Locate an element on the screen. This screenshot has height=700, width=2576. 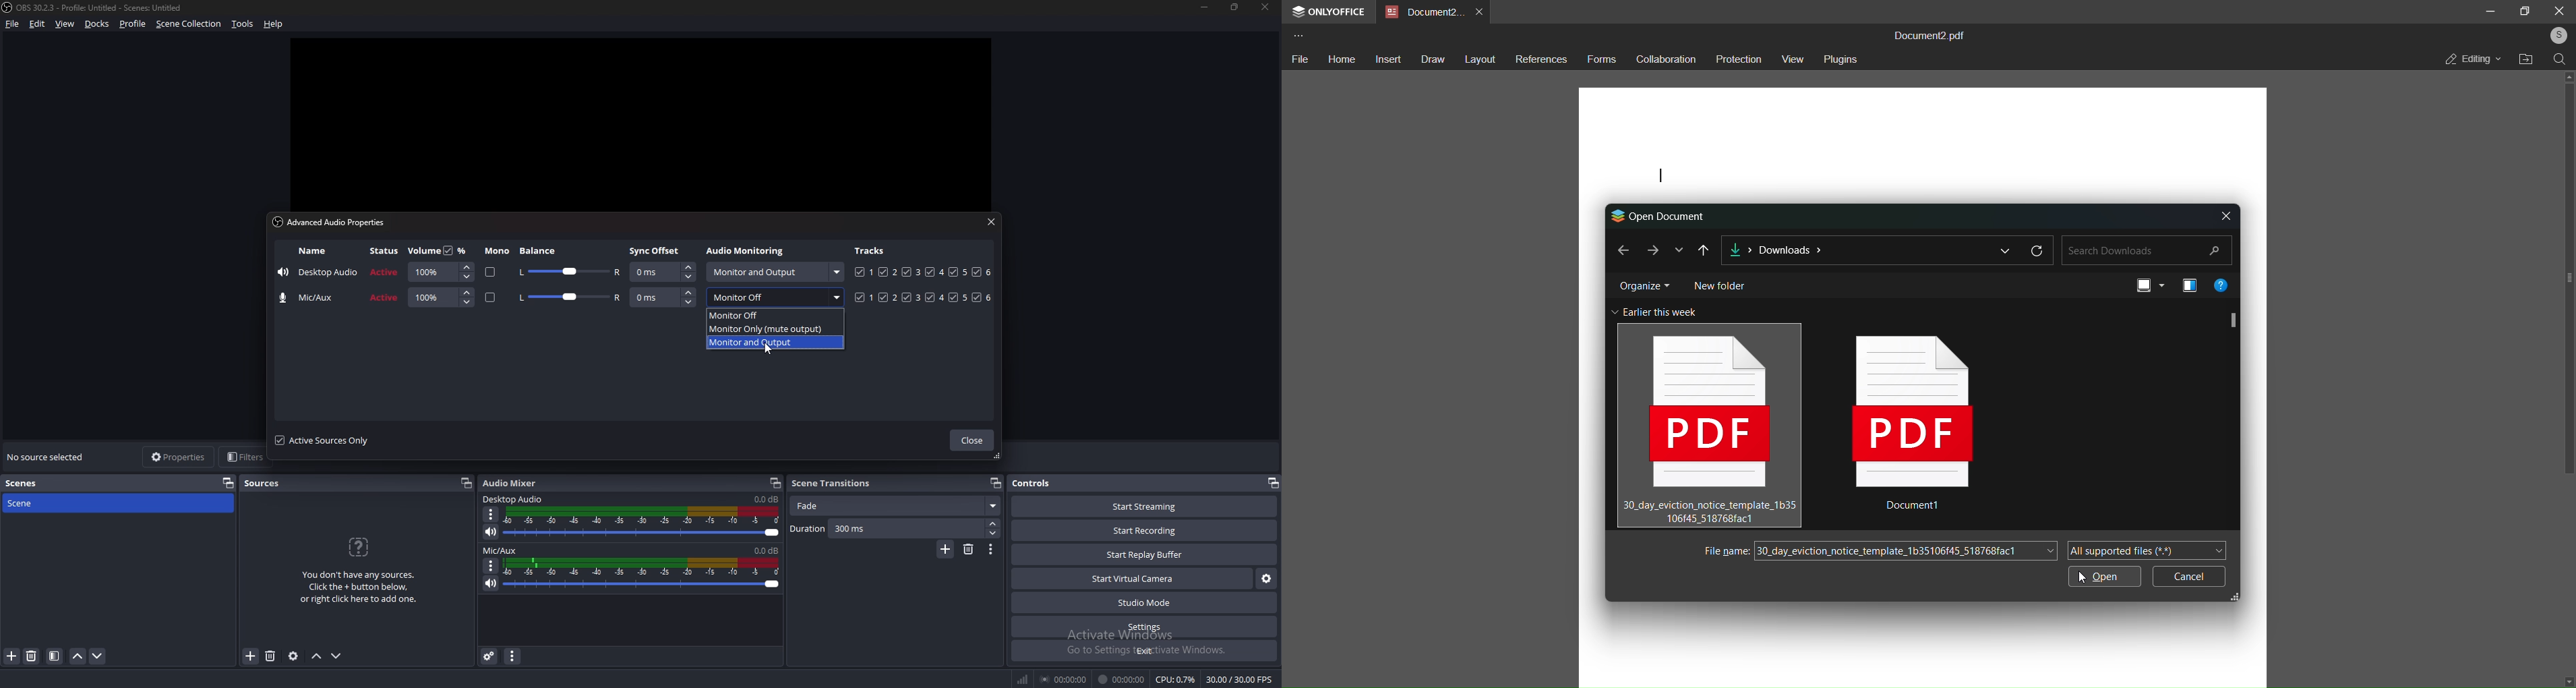
start replay buffer is located at coordinates (1145, 554).